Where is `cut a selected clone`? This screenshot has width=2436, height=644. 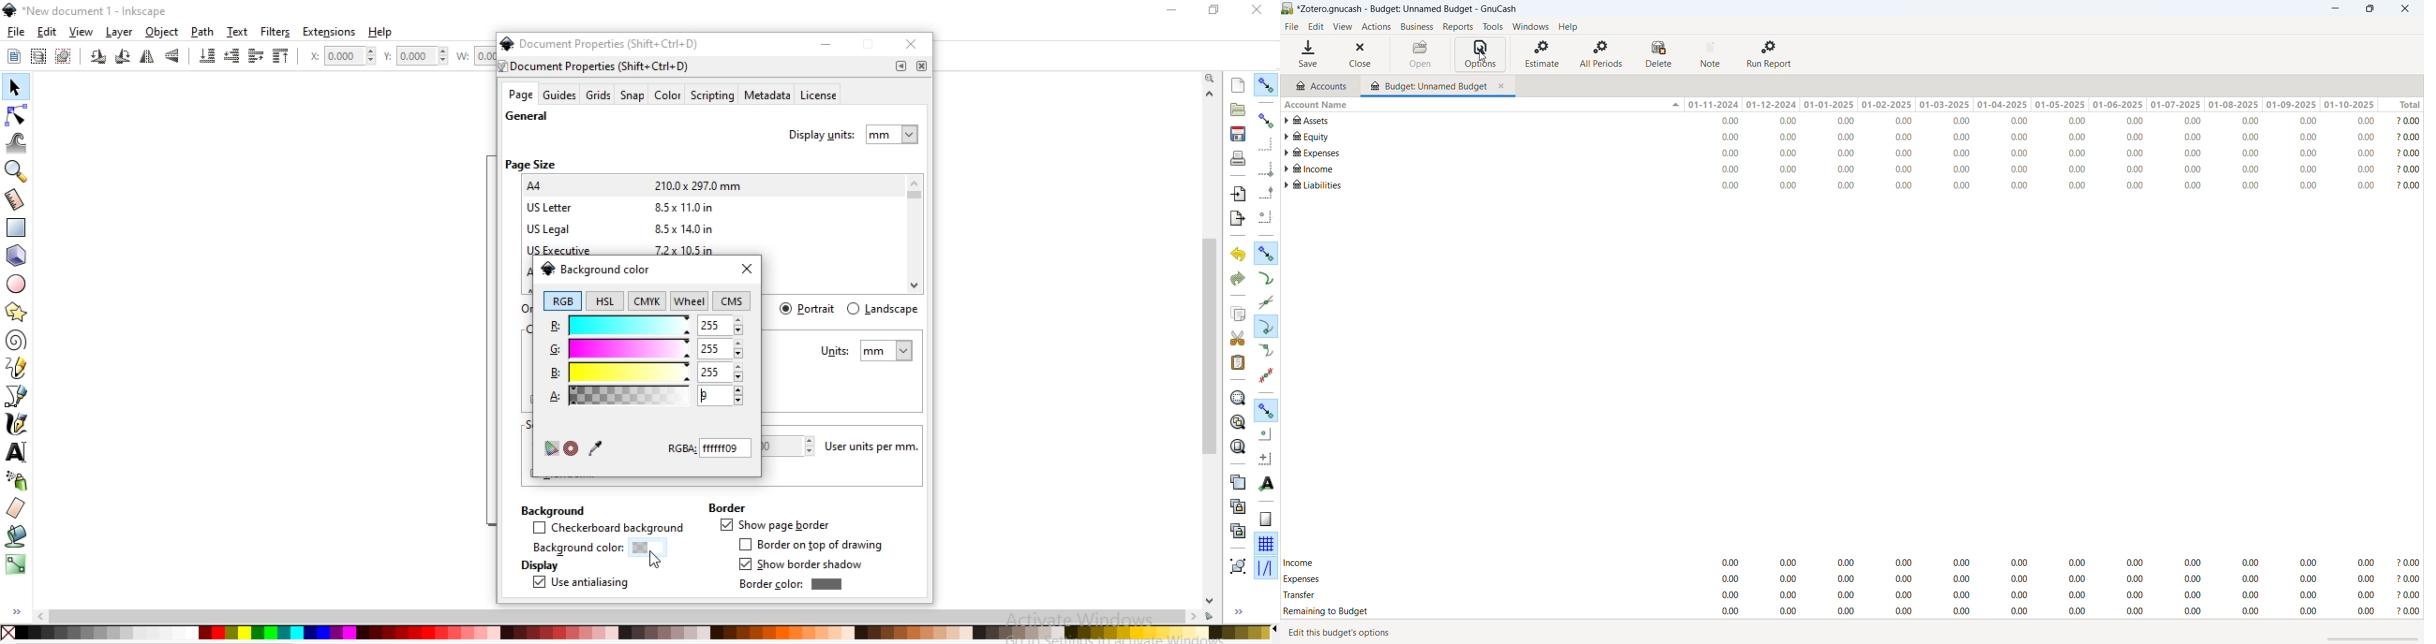
cut a selected clone is located at coordinates (1236, 533).